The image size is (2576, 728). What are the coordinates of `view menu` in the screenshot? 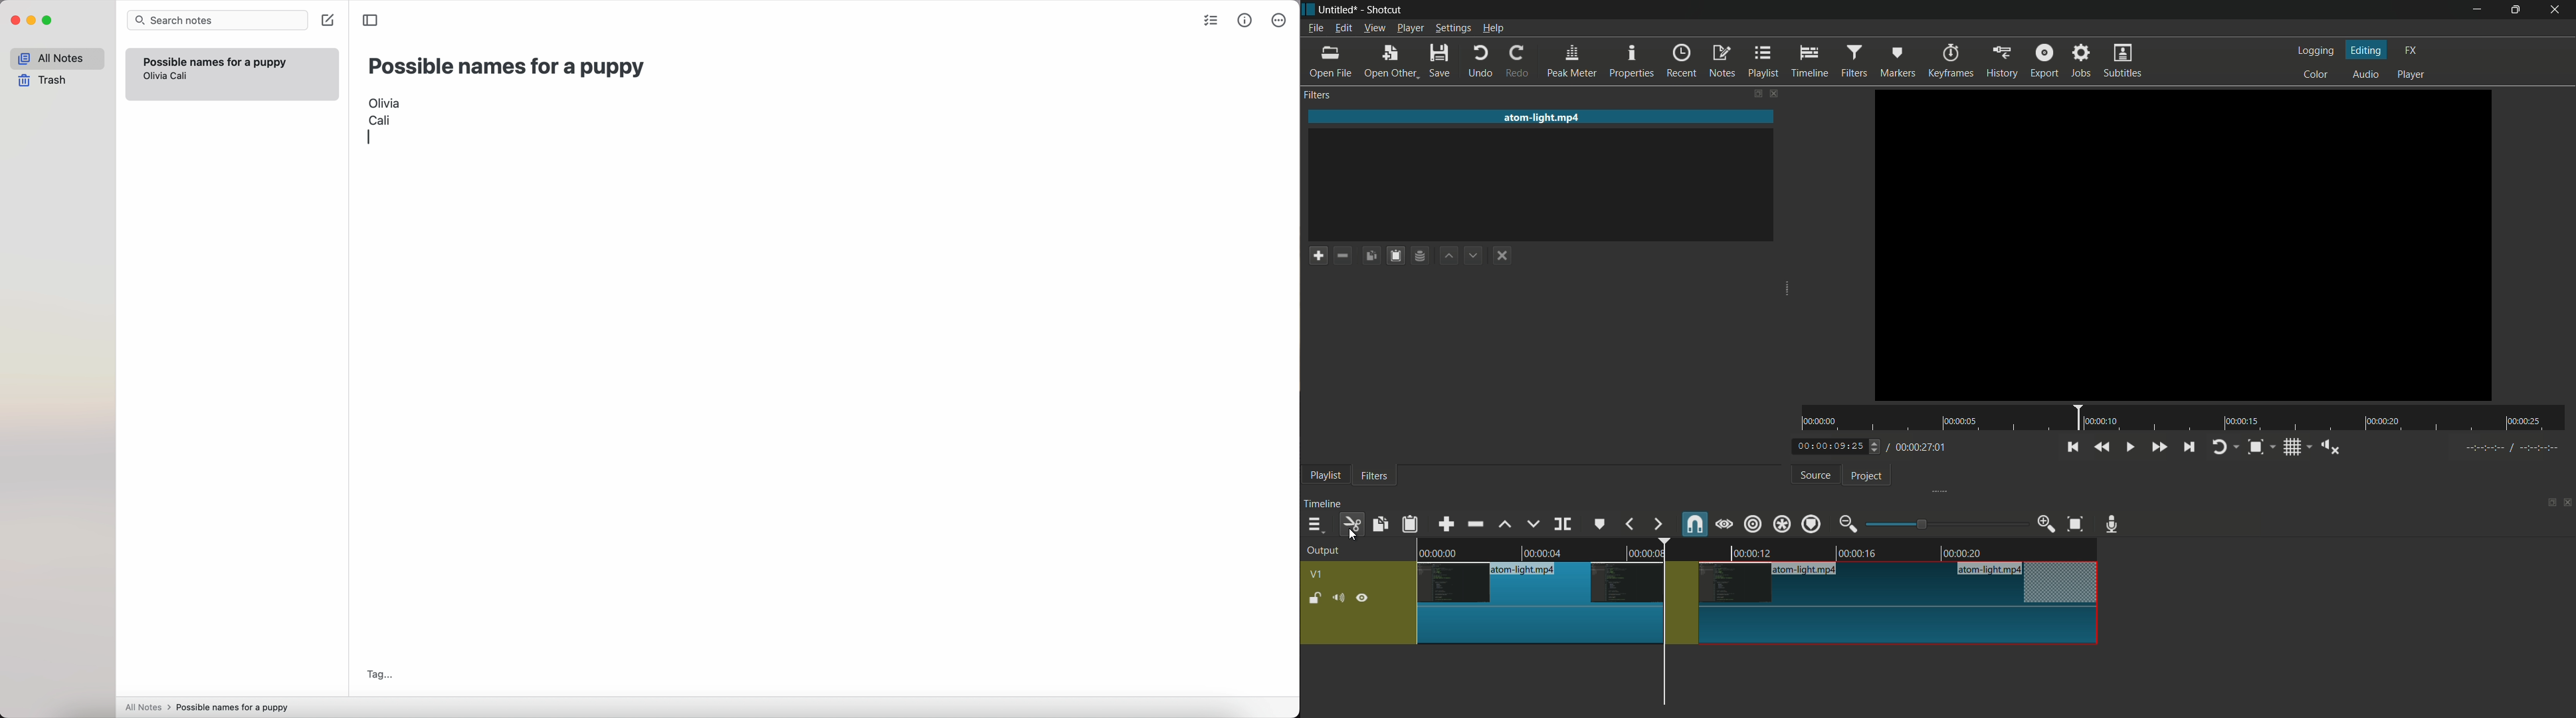 It's located at (1373, 29).